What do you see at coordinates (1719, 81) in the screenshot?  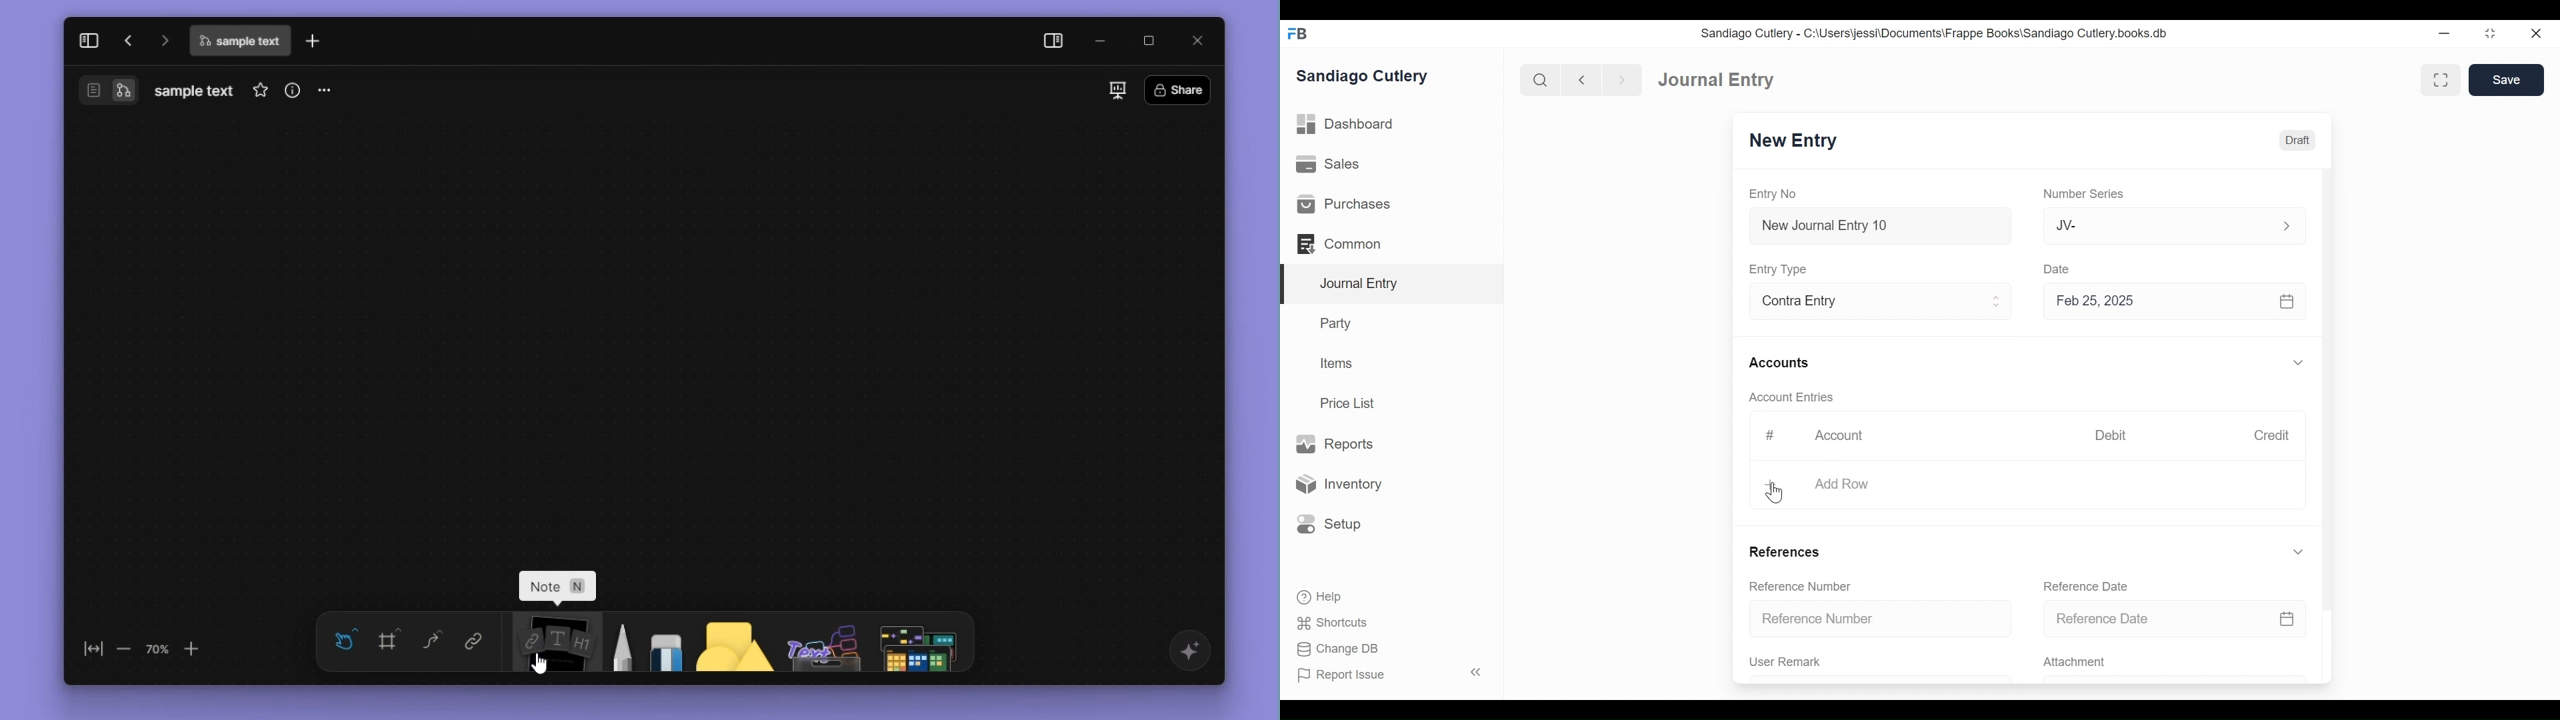 I see `Journal Entry` at bounding box center [1719, 81].